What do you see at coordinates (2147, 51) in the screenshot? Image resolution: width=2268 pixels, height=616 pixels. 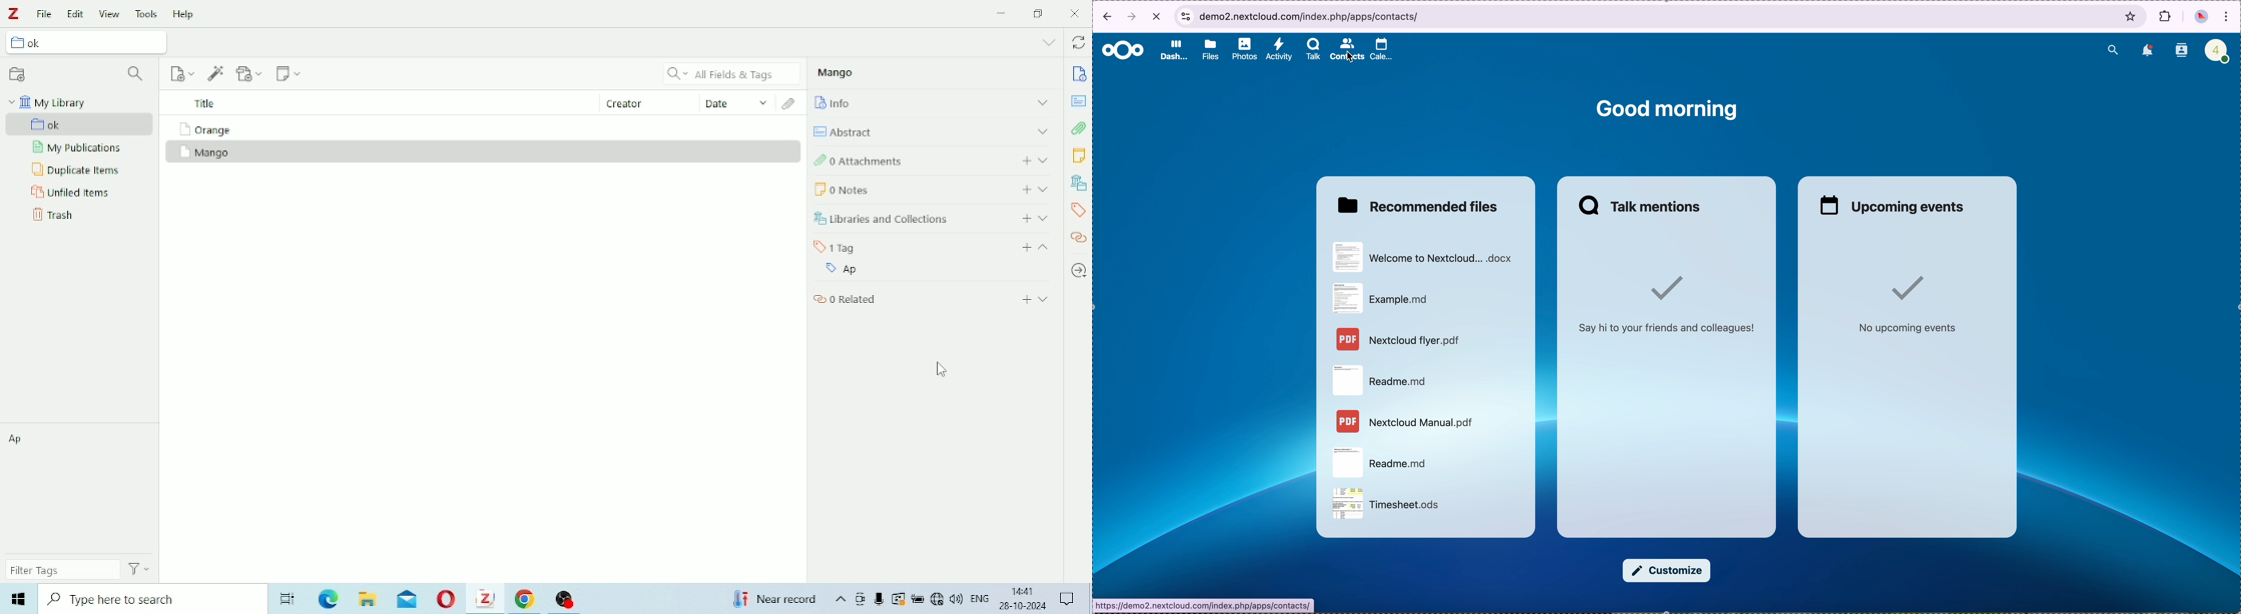 I see `notifications` at bounding box center [2147, 51].